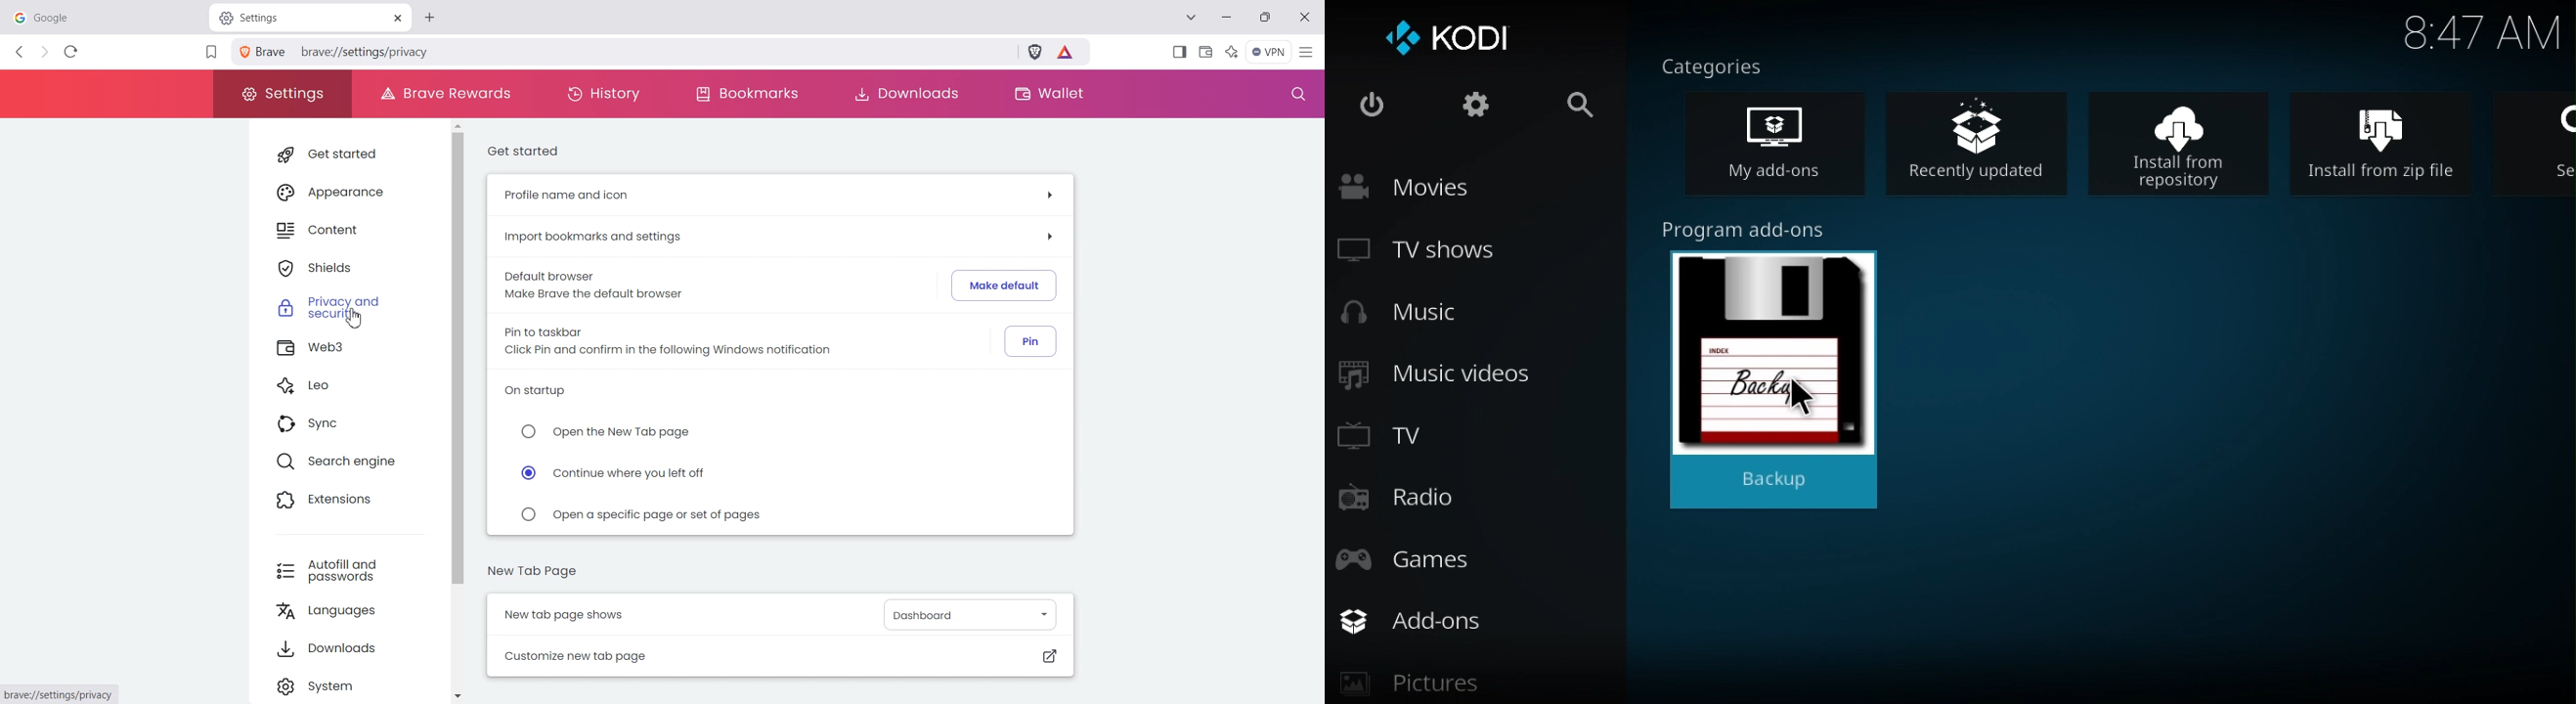 The image size is (2576, 728). What do you see at coordinates (1415, 316) in the screenshot?
I see `Music` at bounding box center [1415, 316].